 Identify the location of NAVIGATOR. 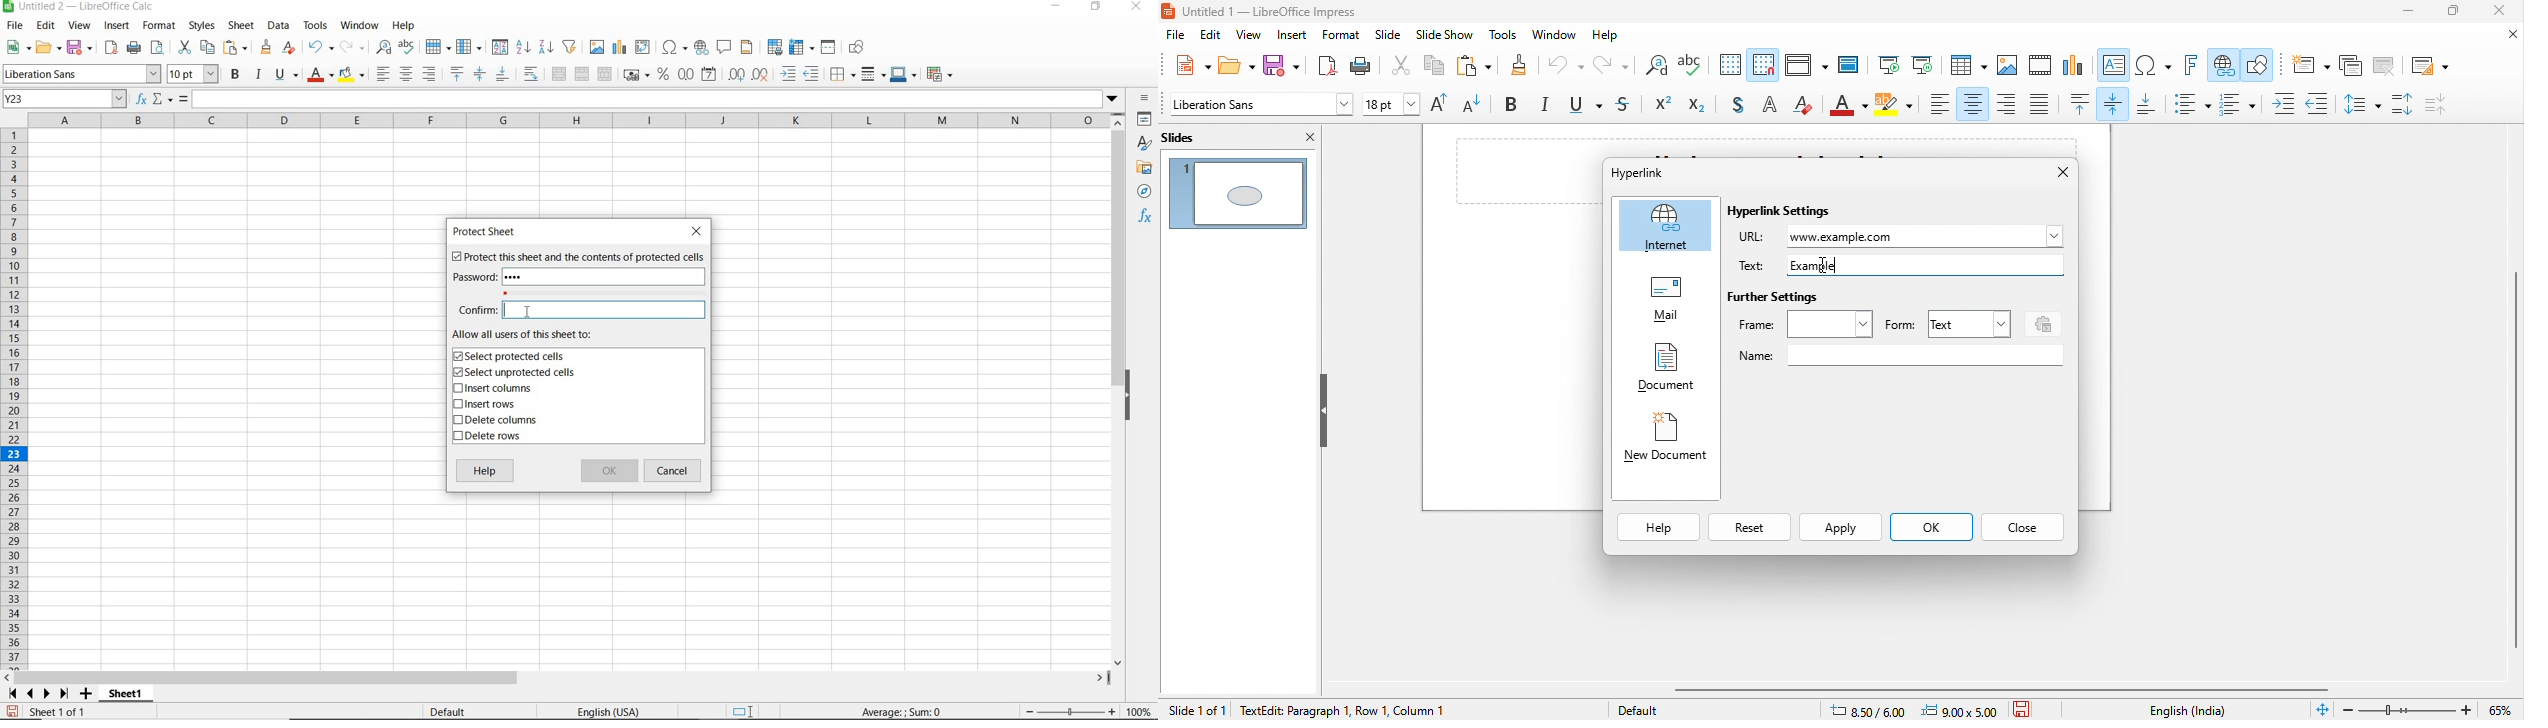
(1144, 192).